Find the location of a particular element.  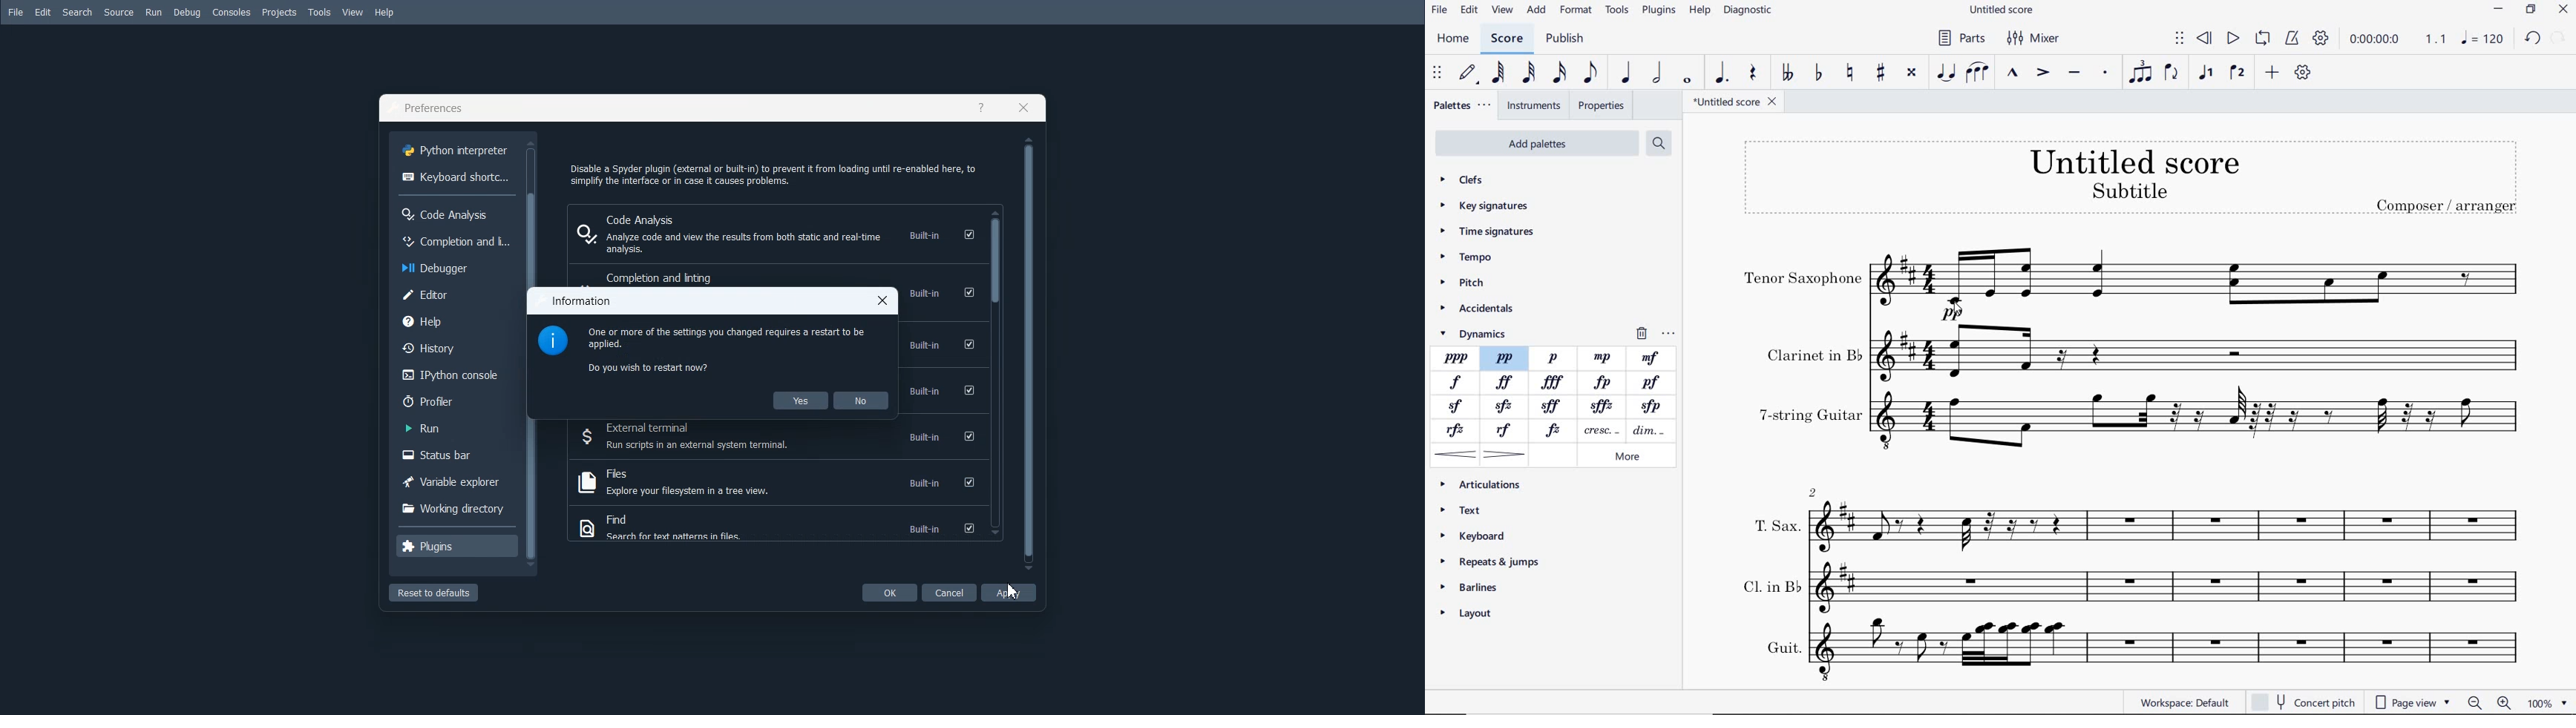

clefs is located at coordinates (1478, 179).